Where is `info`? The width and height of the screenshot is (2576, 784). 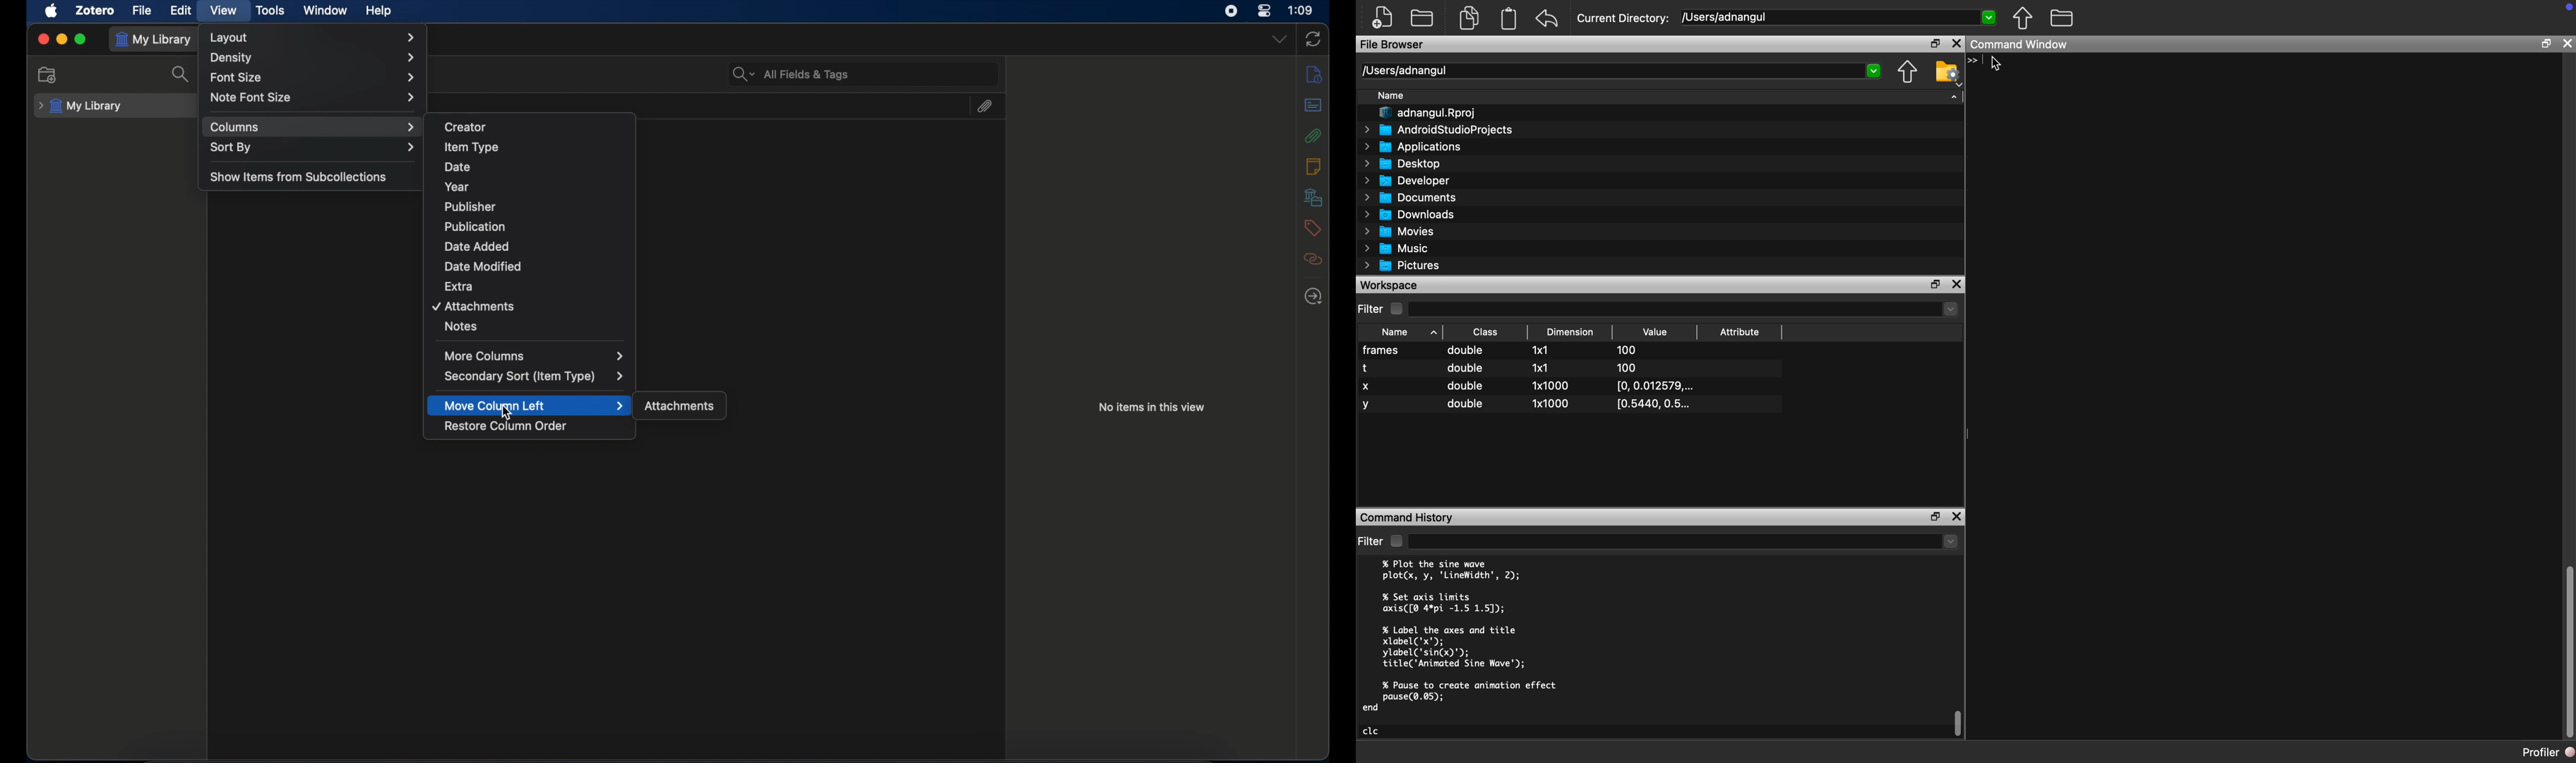 info is located at coordinates (1315, 75).